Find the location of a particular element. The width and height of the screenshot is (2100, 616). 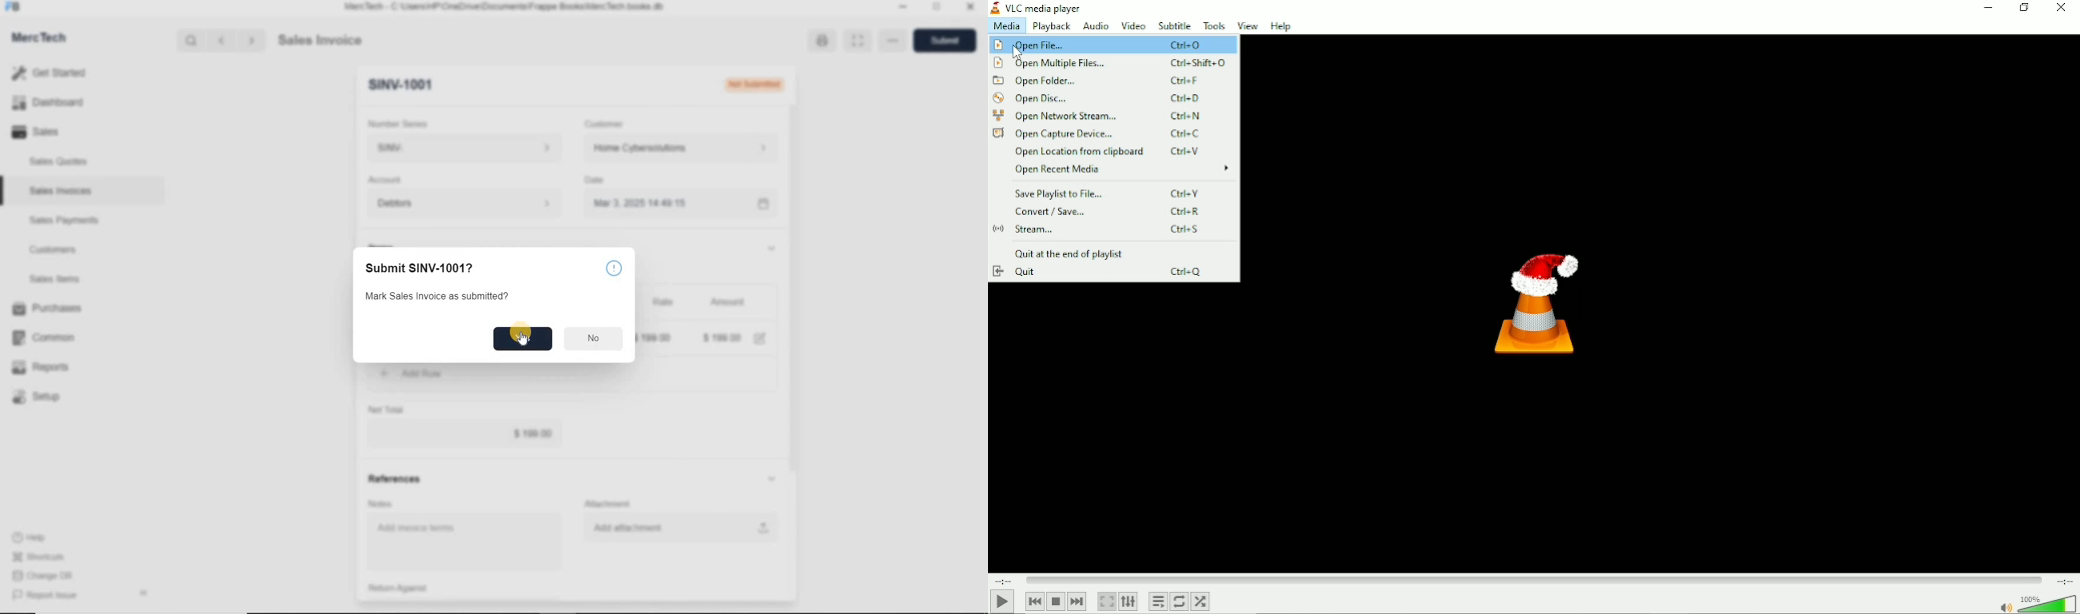

Toggle playlist is located at coordinates (1157, 601).